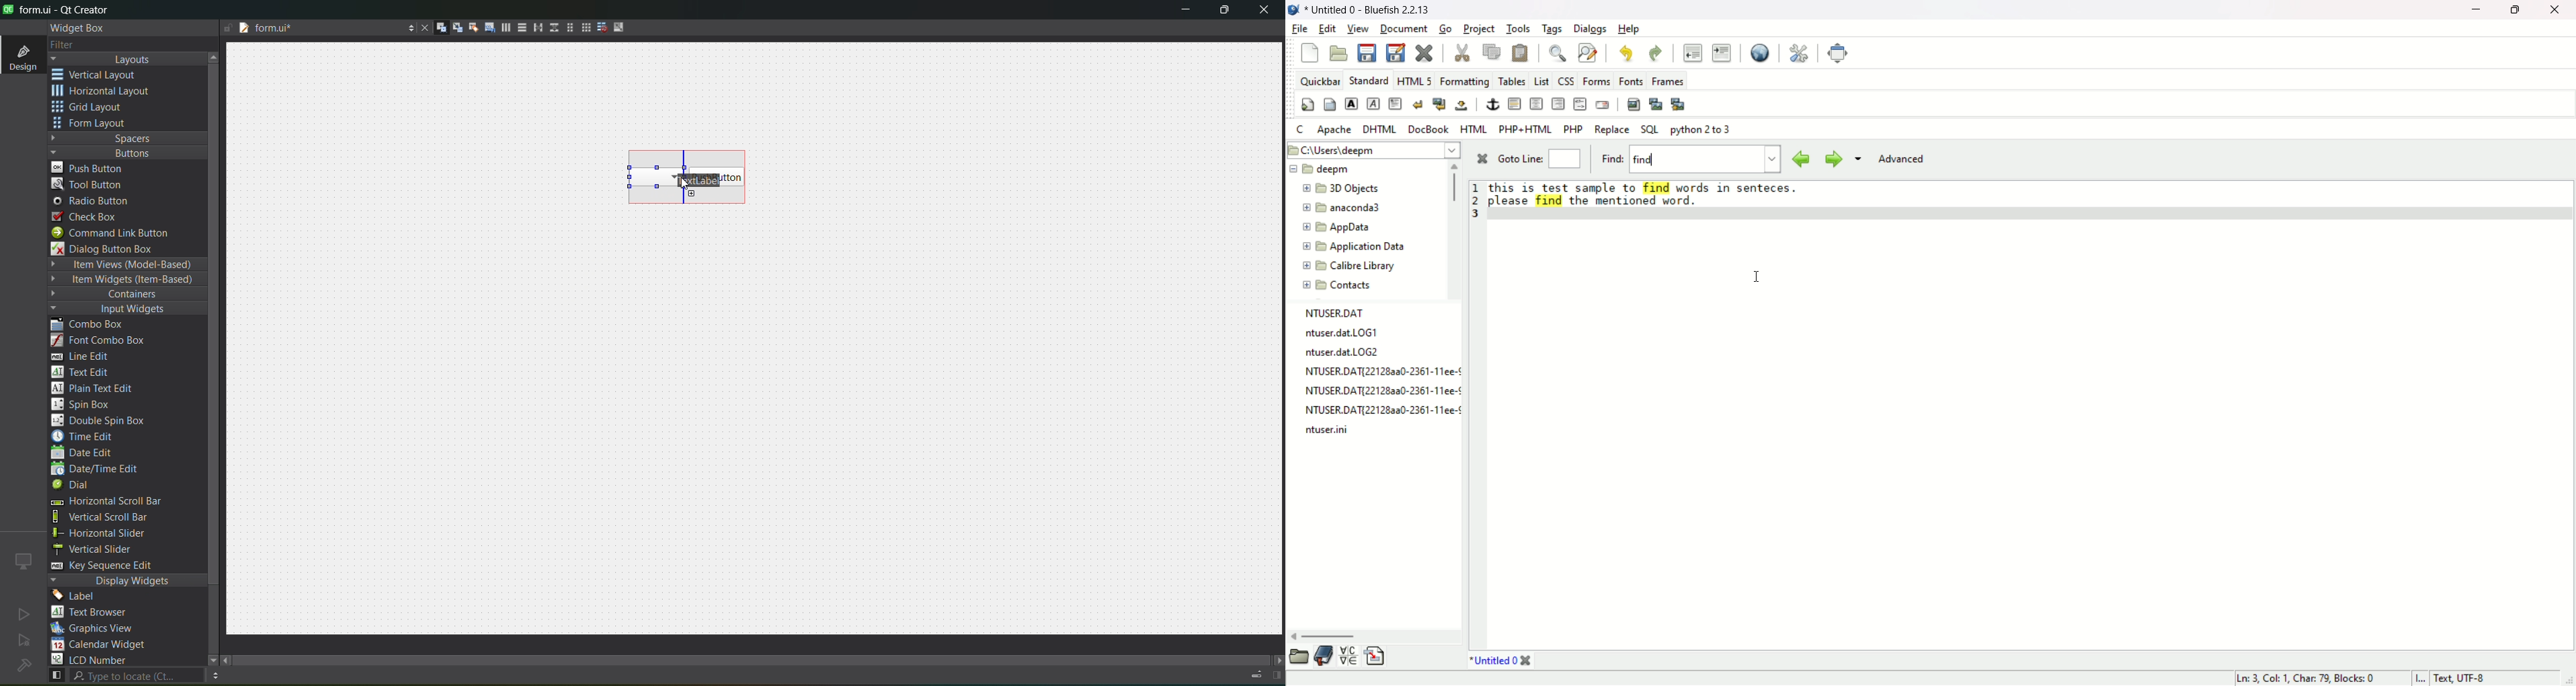 This screenshot has width=2576, height=700. I want to click on tables, so click(1512, 79).